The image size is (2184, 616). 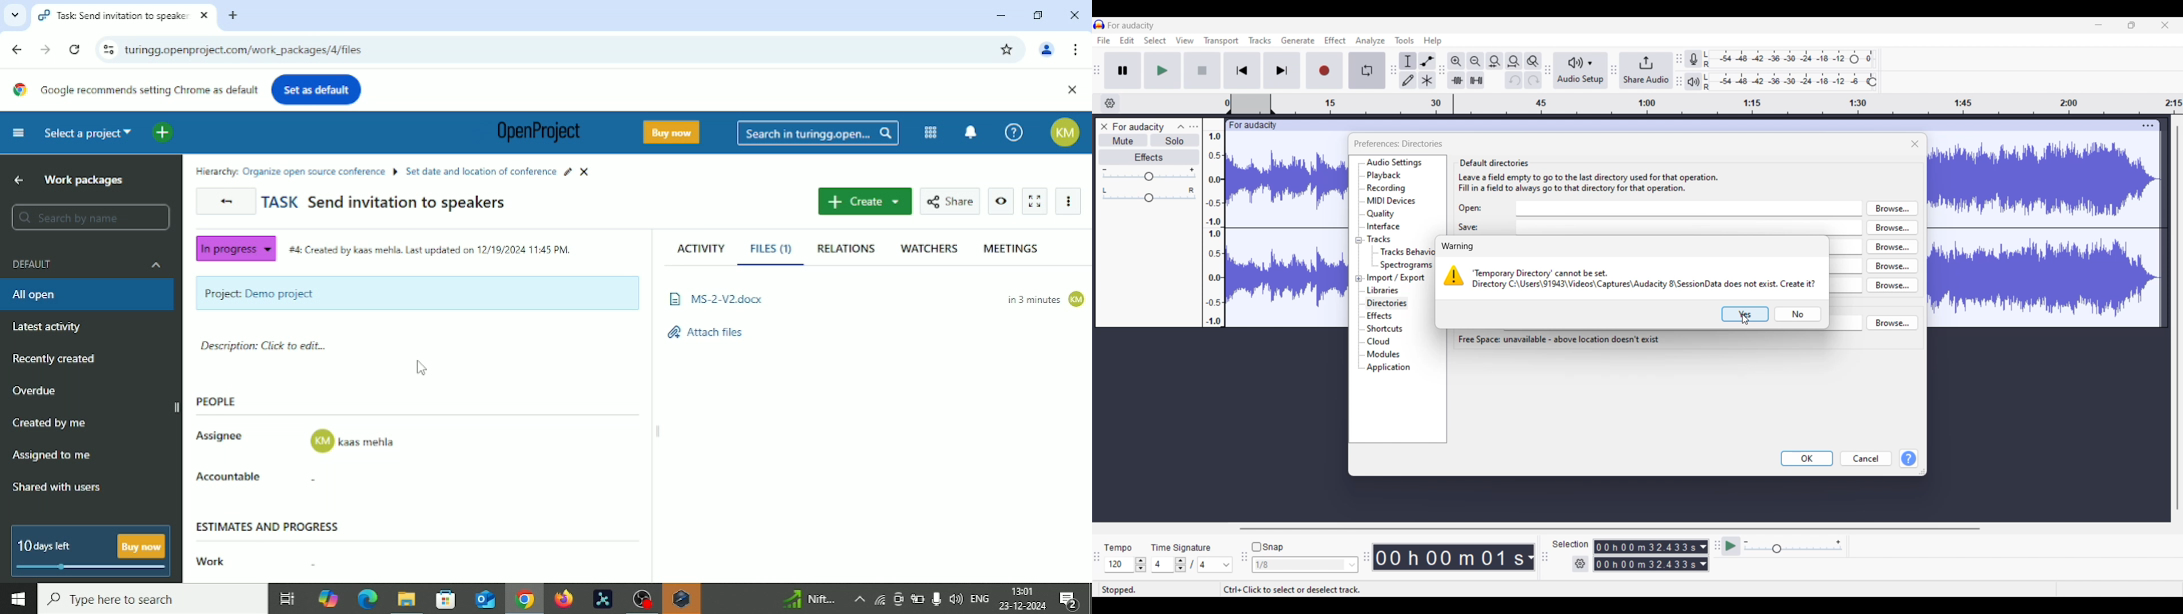 I want to click on Project name, so click(x=1138, y=127).